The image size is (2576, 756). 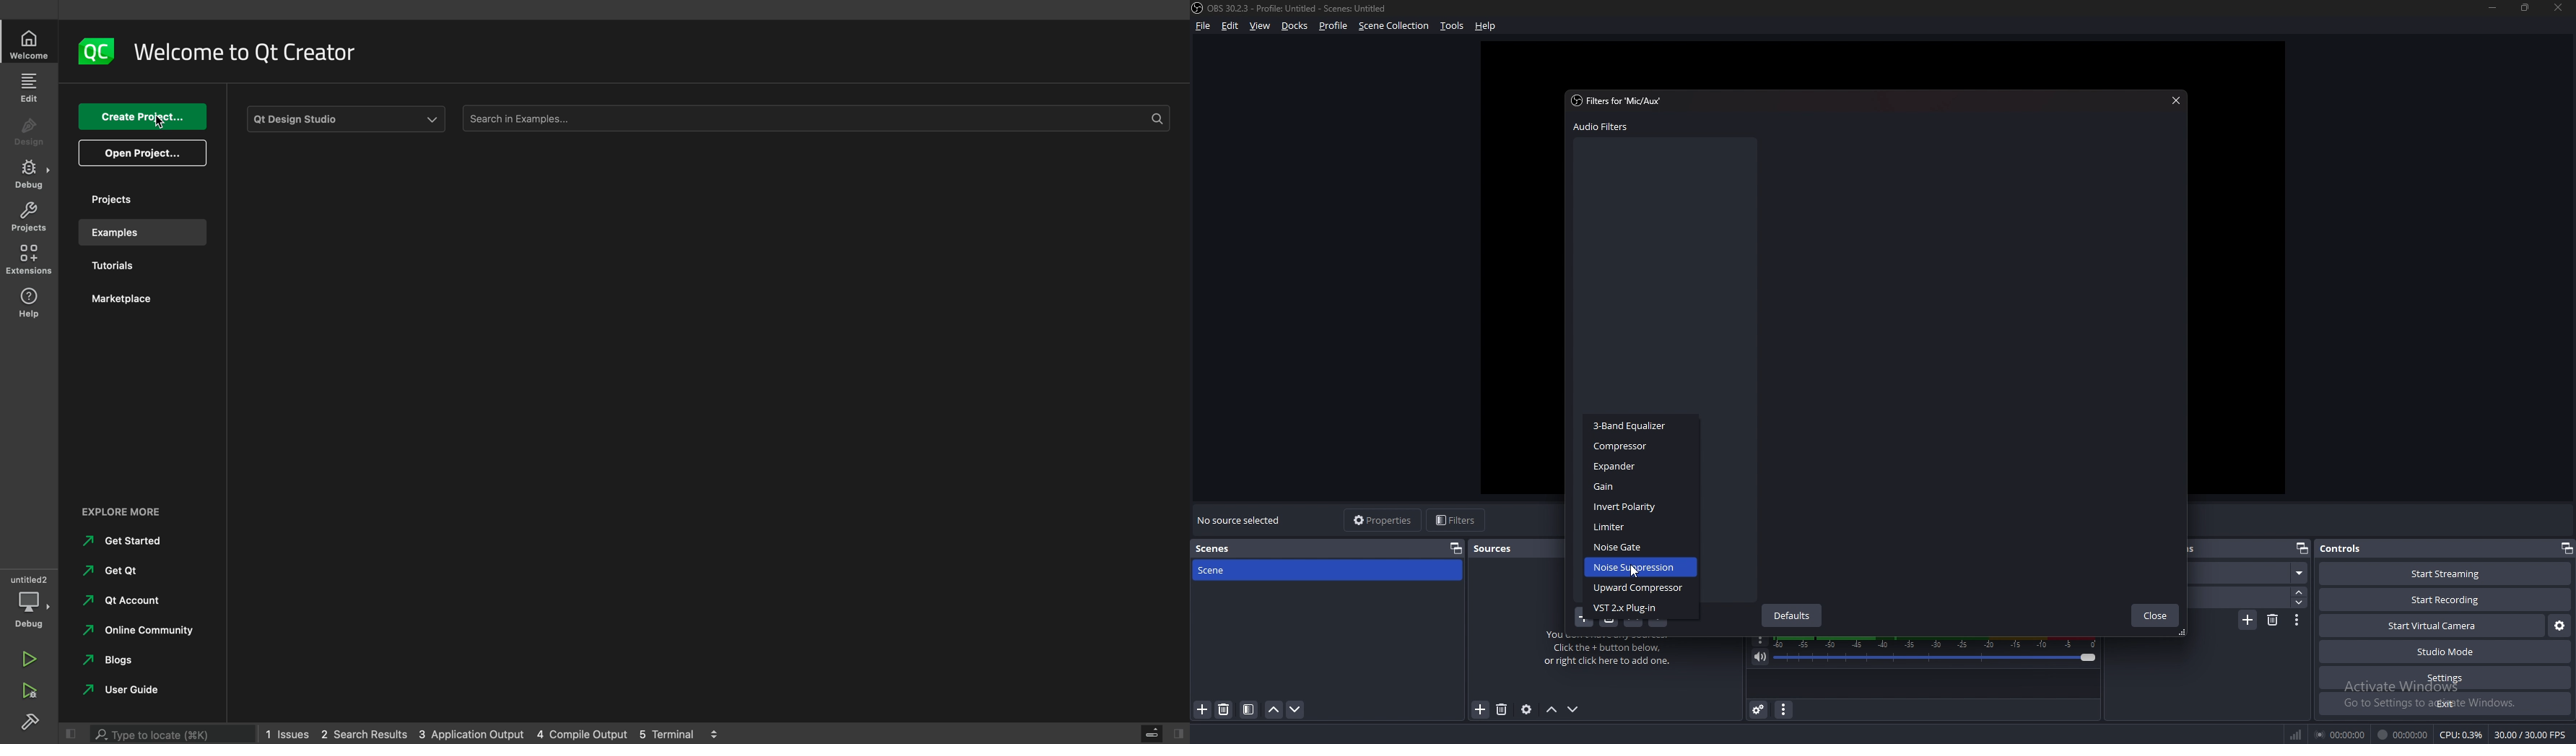 I want to click on scenes, so click(x=1215, y=549).